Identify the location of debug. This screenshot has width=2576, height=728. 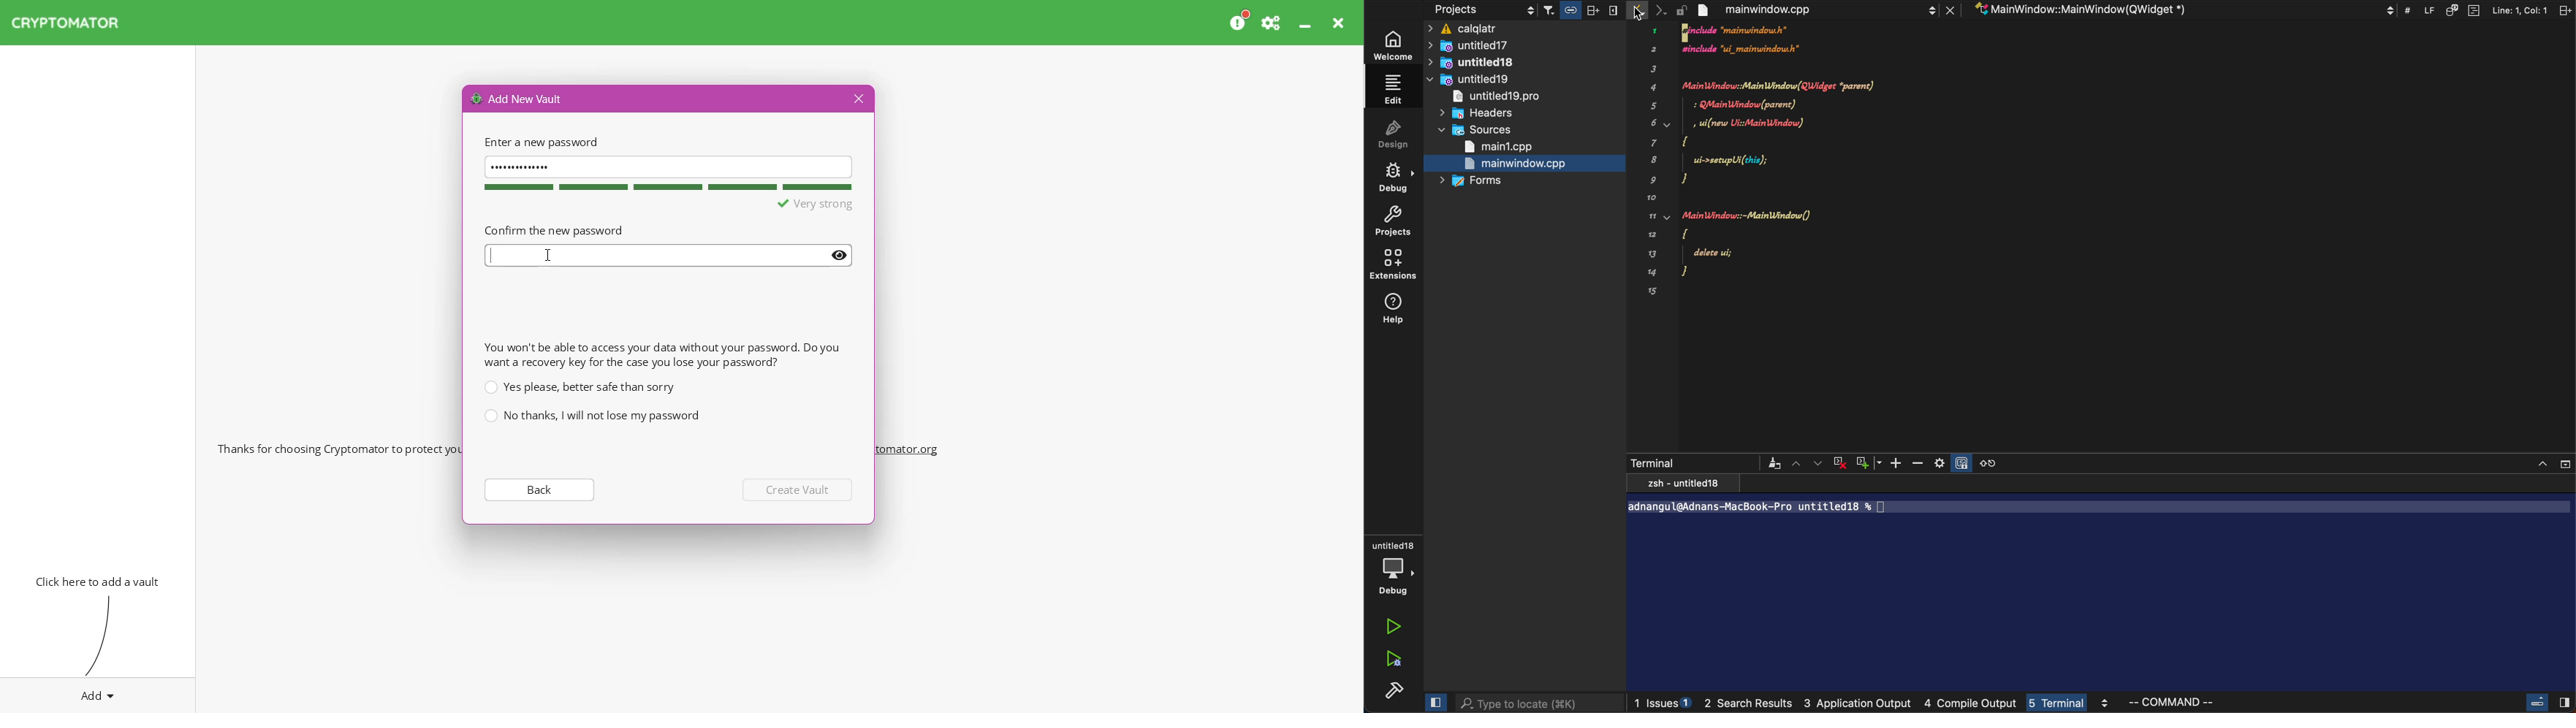
(1394, 568).